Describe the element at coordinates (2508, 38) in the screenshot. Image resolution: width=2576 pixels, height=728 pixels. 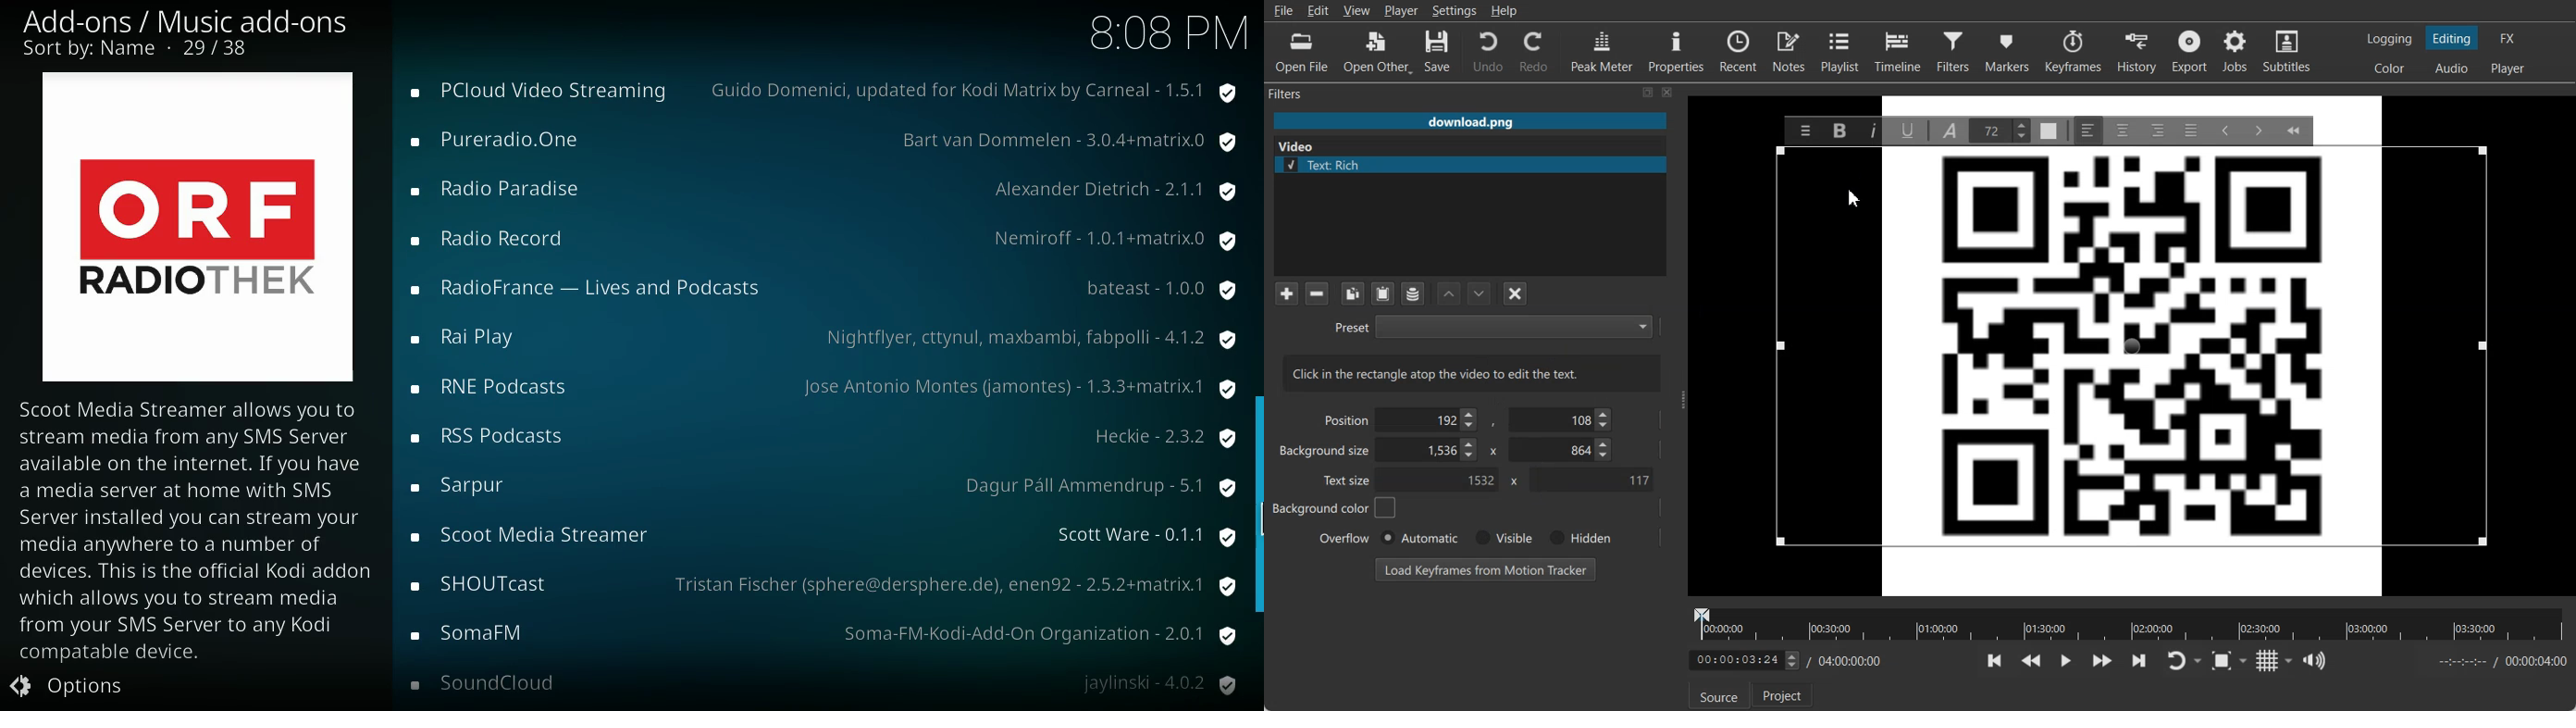
I see `Switching to the Effect layout` at that location.